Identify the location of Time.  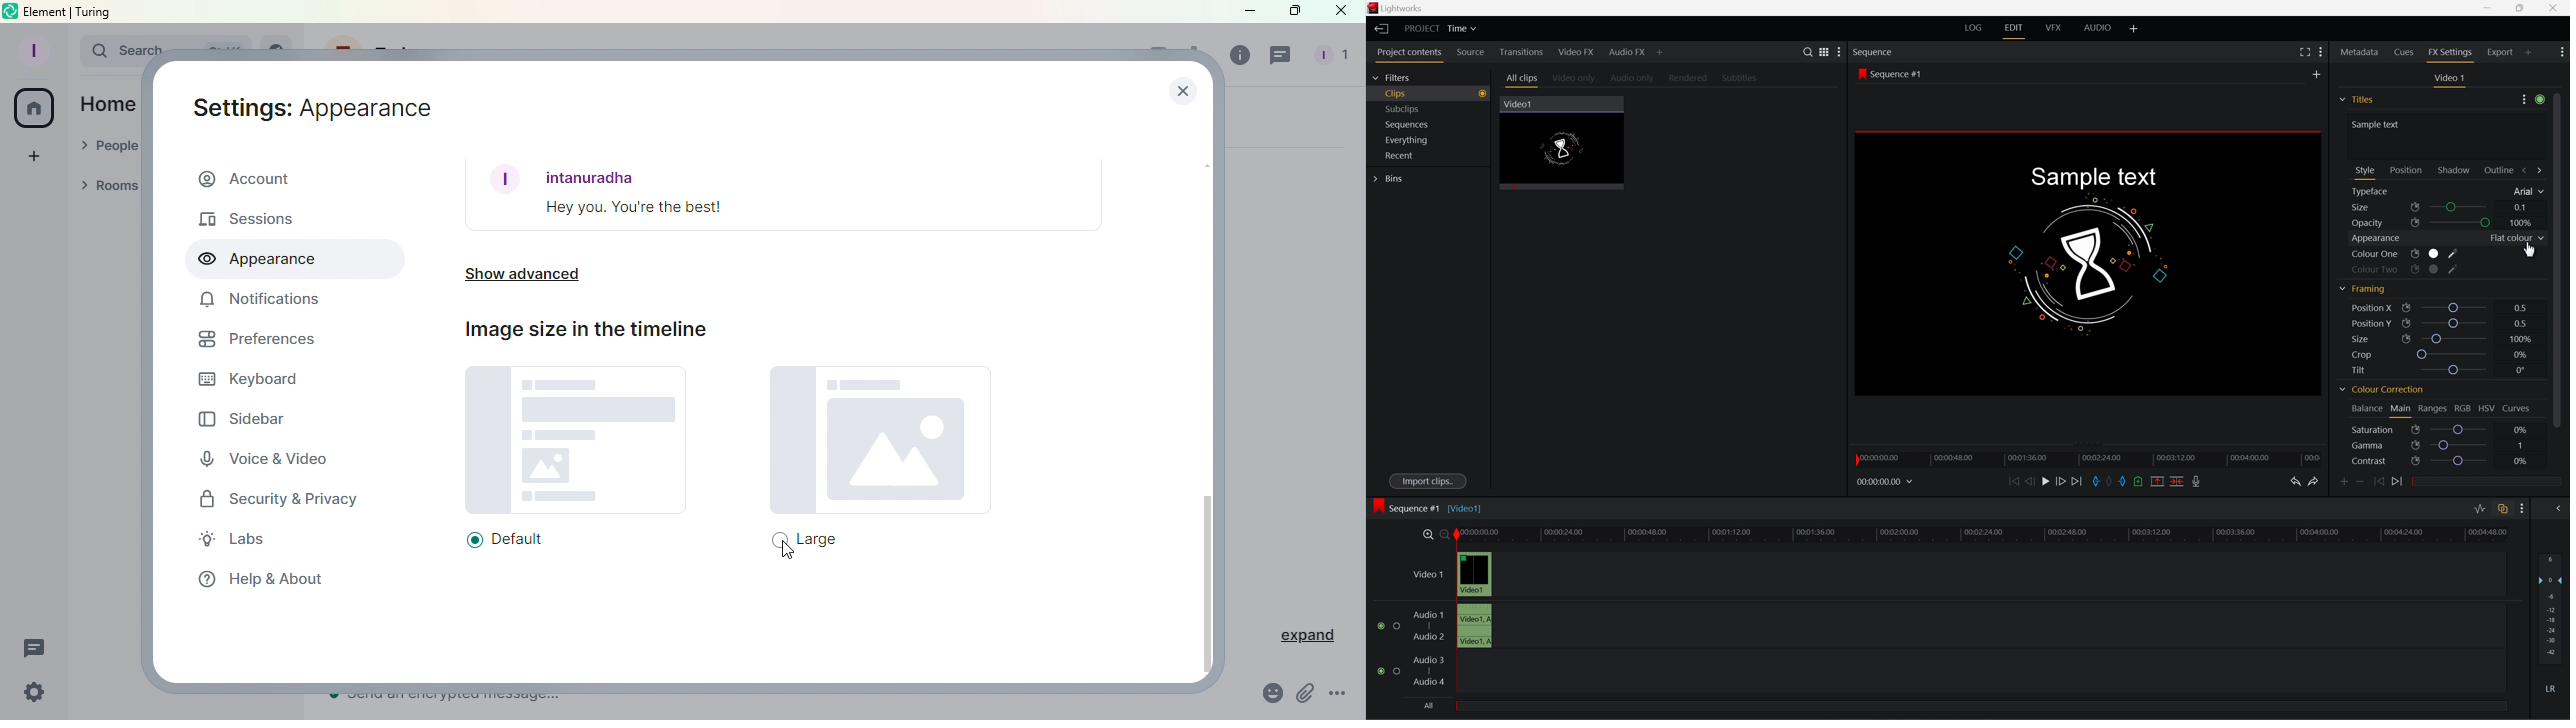
(1463, 29).